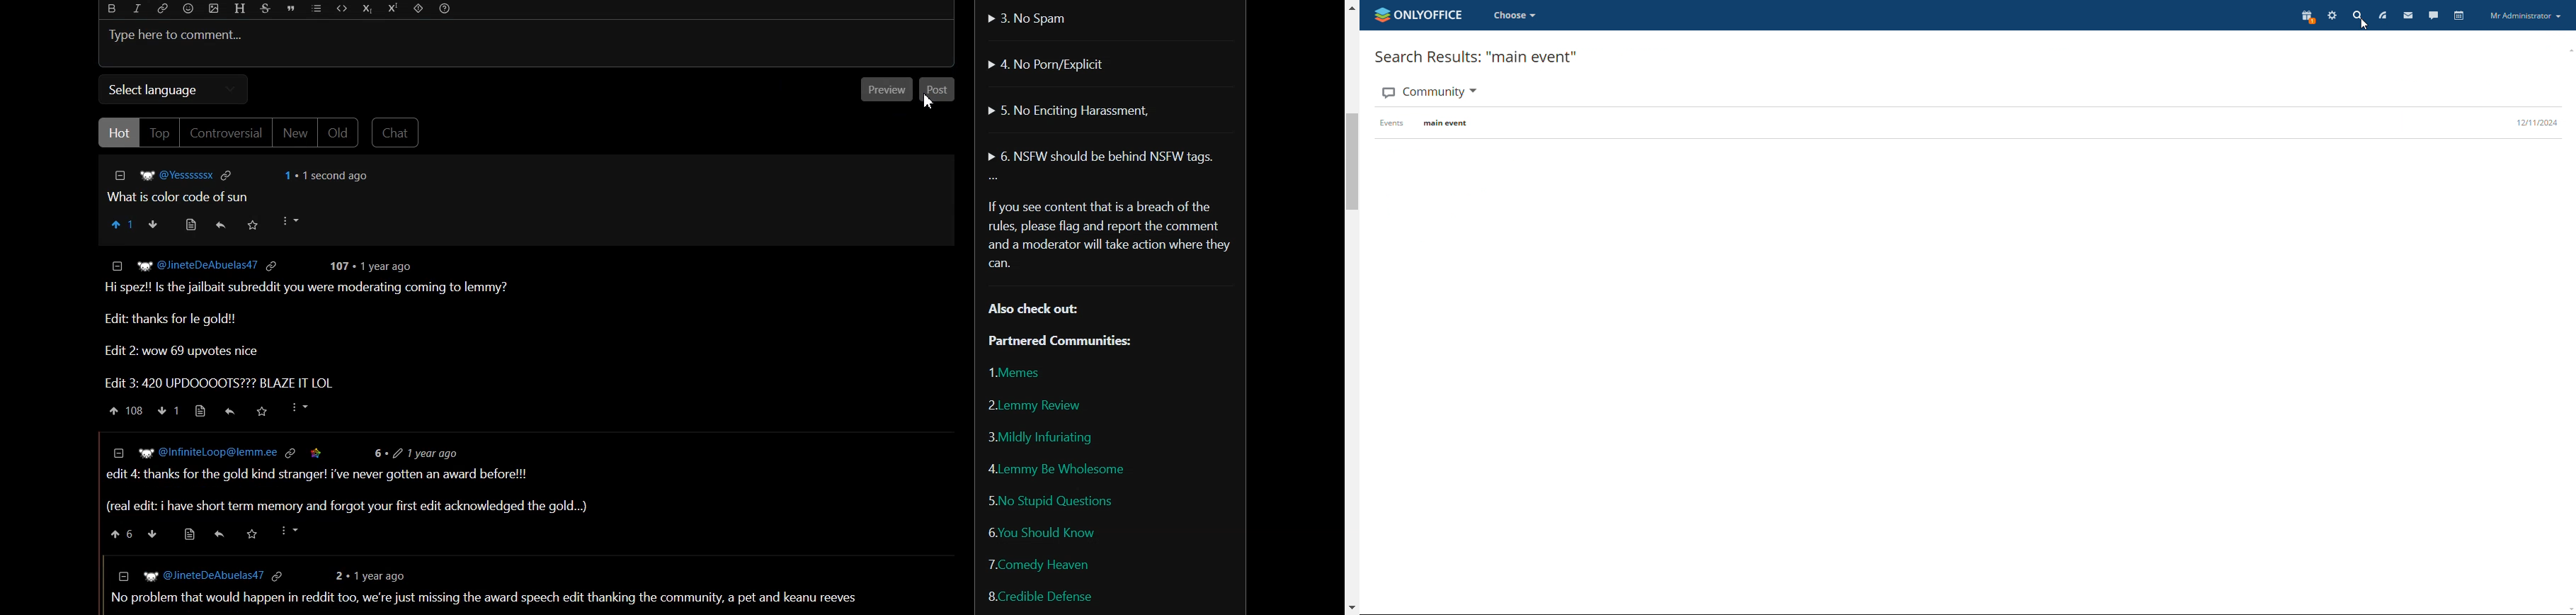  What do you see at coordinates (200, 410) in the screenshot?
I see `source` at bounding box center [200, 410].